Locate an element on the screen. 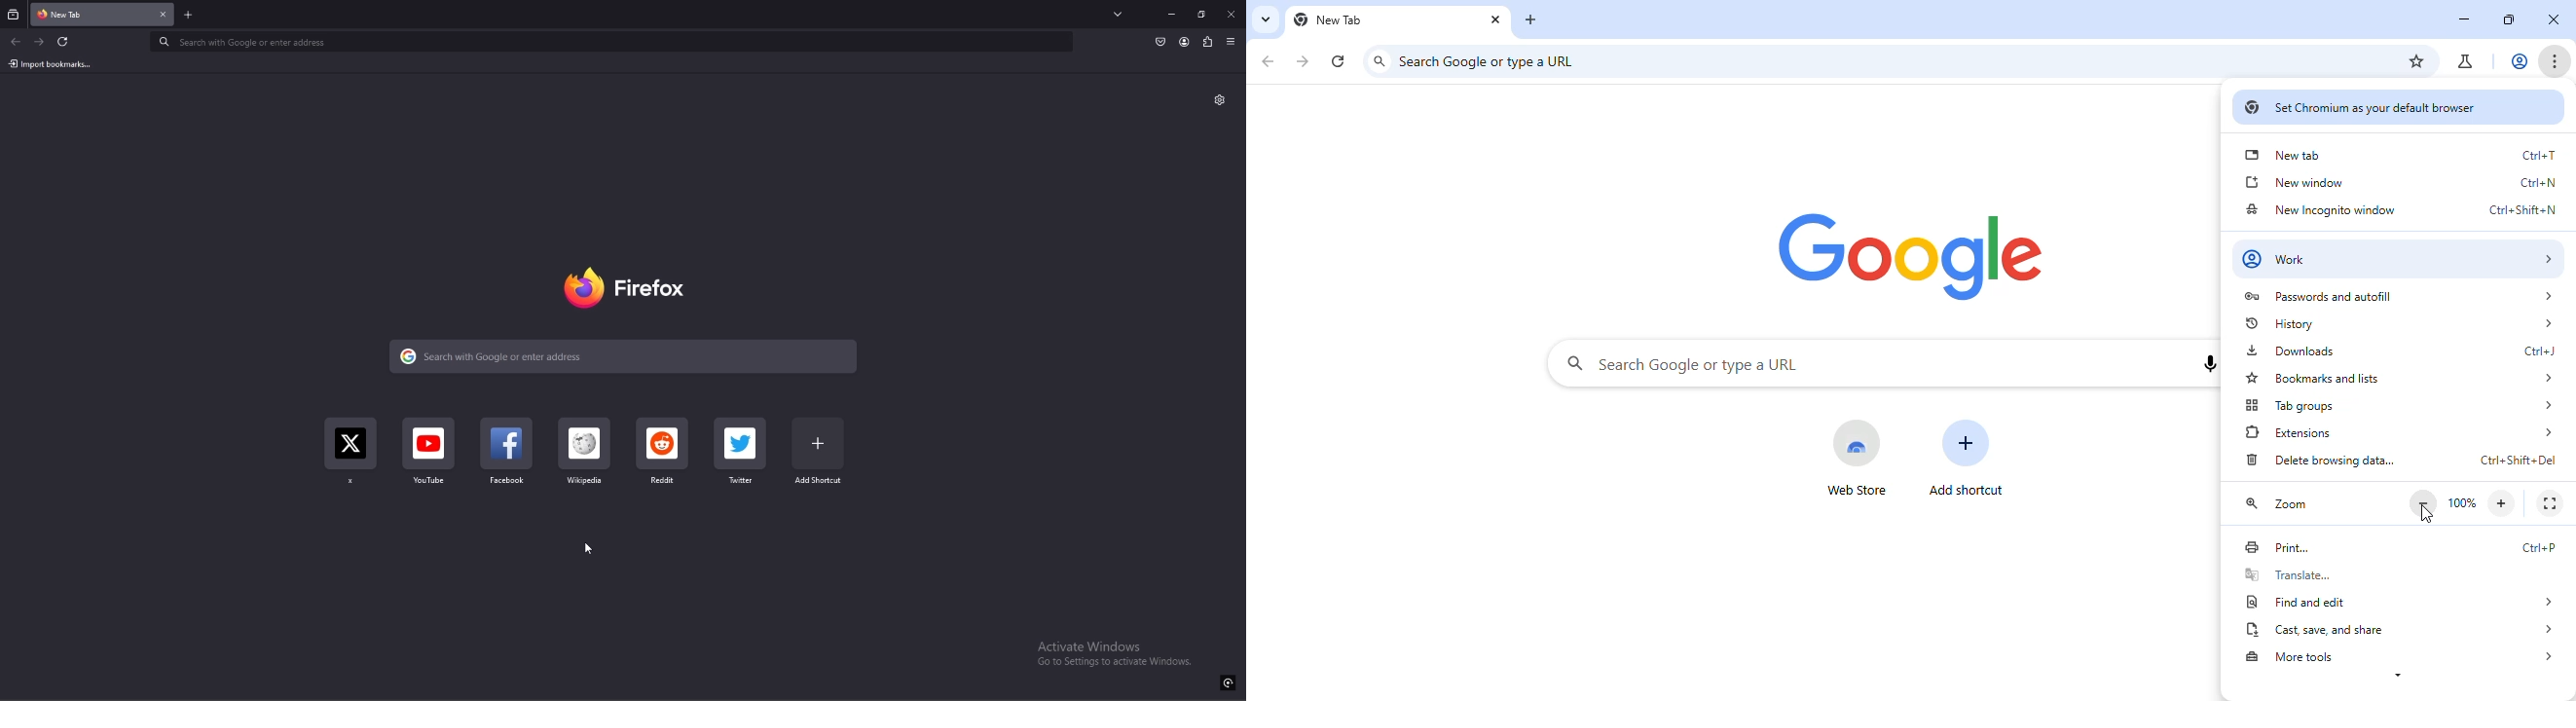 Image resolution: width=2576 pixels, height=728 pixels. add new tab is located at coordinates (1533, 19).